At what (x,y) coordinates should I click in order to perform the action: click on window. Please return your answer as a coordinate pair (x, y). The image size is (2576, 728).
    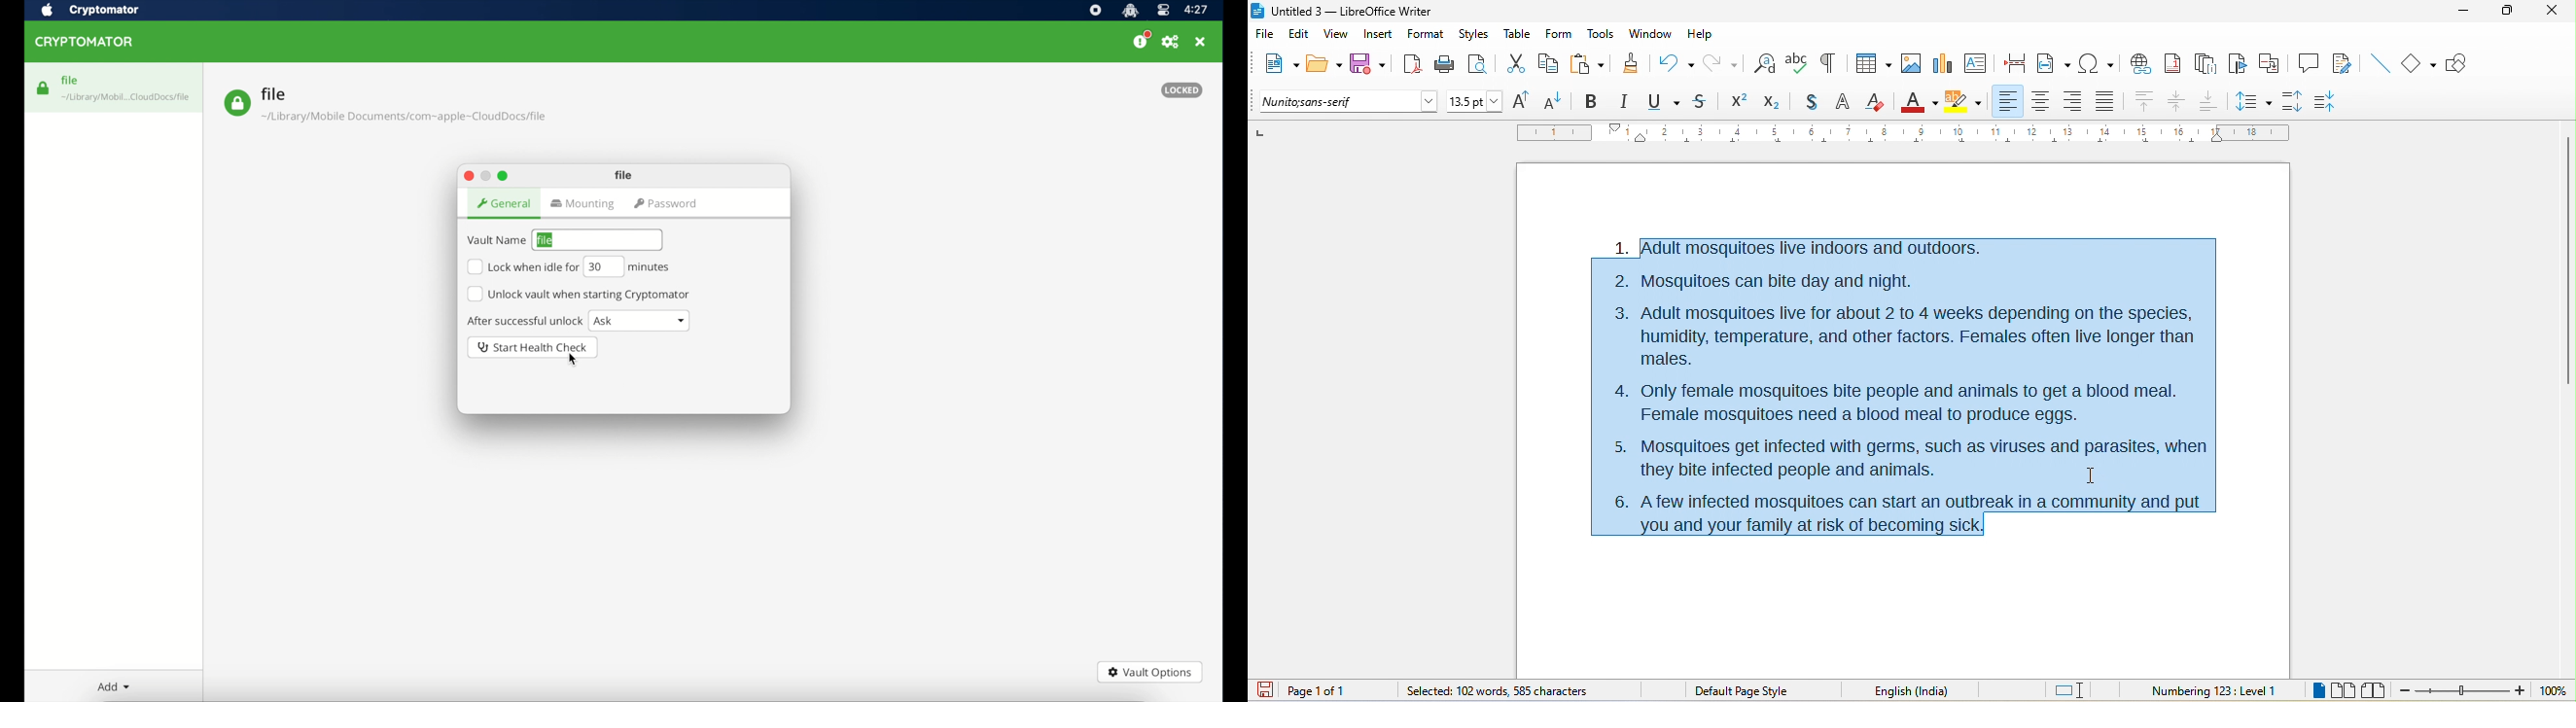
    Looking at the image, I should click on (1649, 36).